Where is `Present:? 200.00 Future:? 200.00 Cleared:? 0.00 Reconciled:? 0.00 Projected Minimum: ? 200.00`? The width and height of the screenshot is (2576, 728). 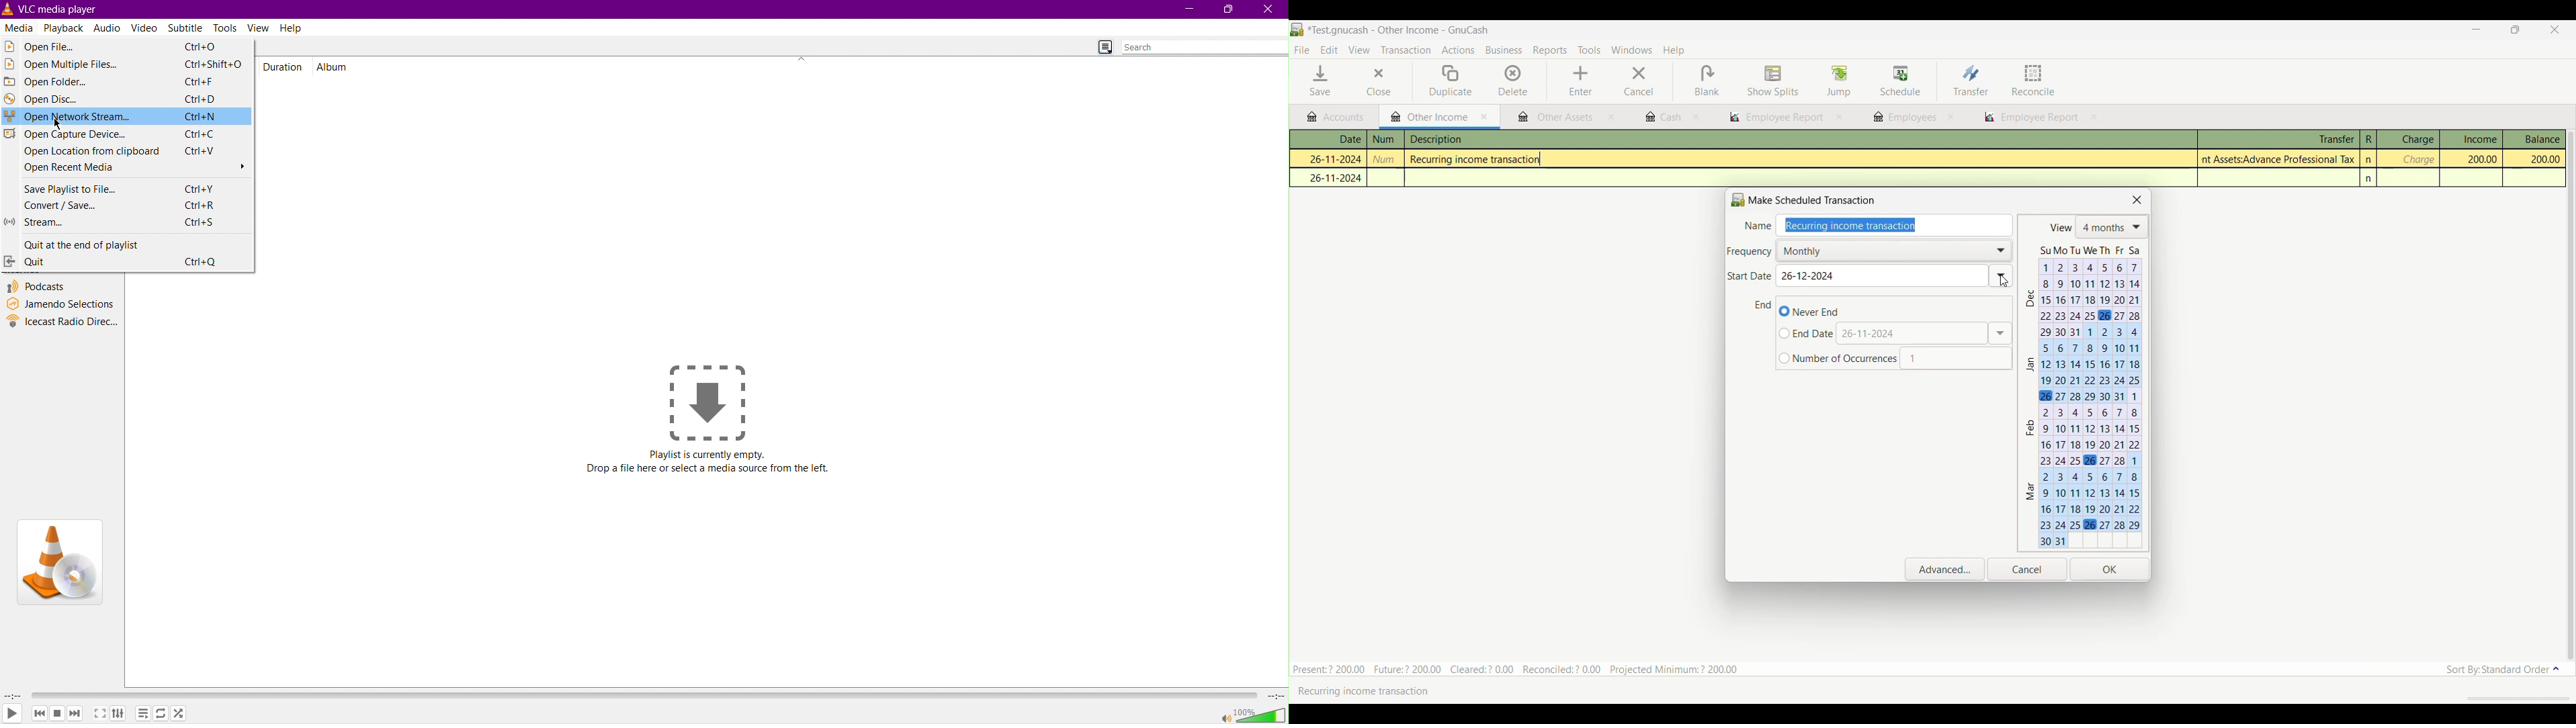 Present:? 200.00 Future:? 200.00 Cleared:? 0.00 Reconciled:? 0.00 Projected Minimum: ? 200.00 is located at coordinates (1523, 667).